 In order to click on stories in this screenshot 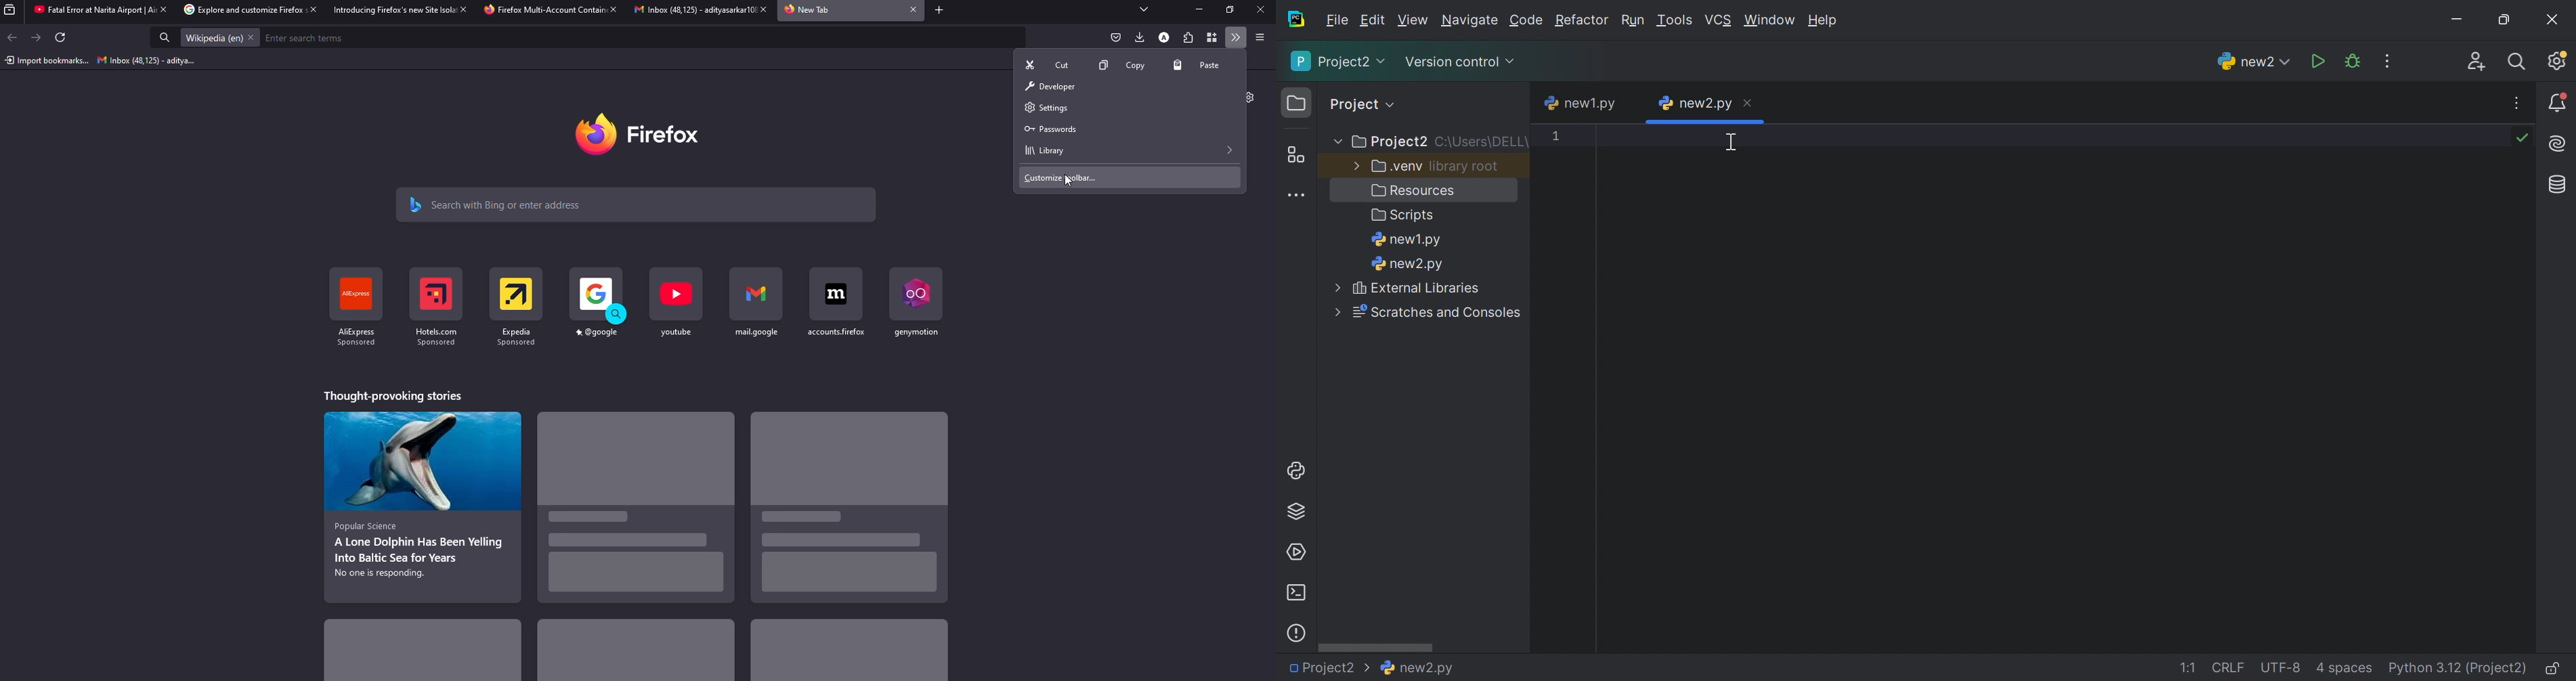, I will do `click(847, 508)`.